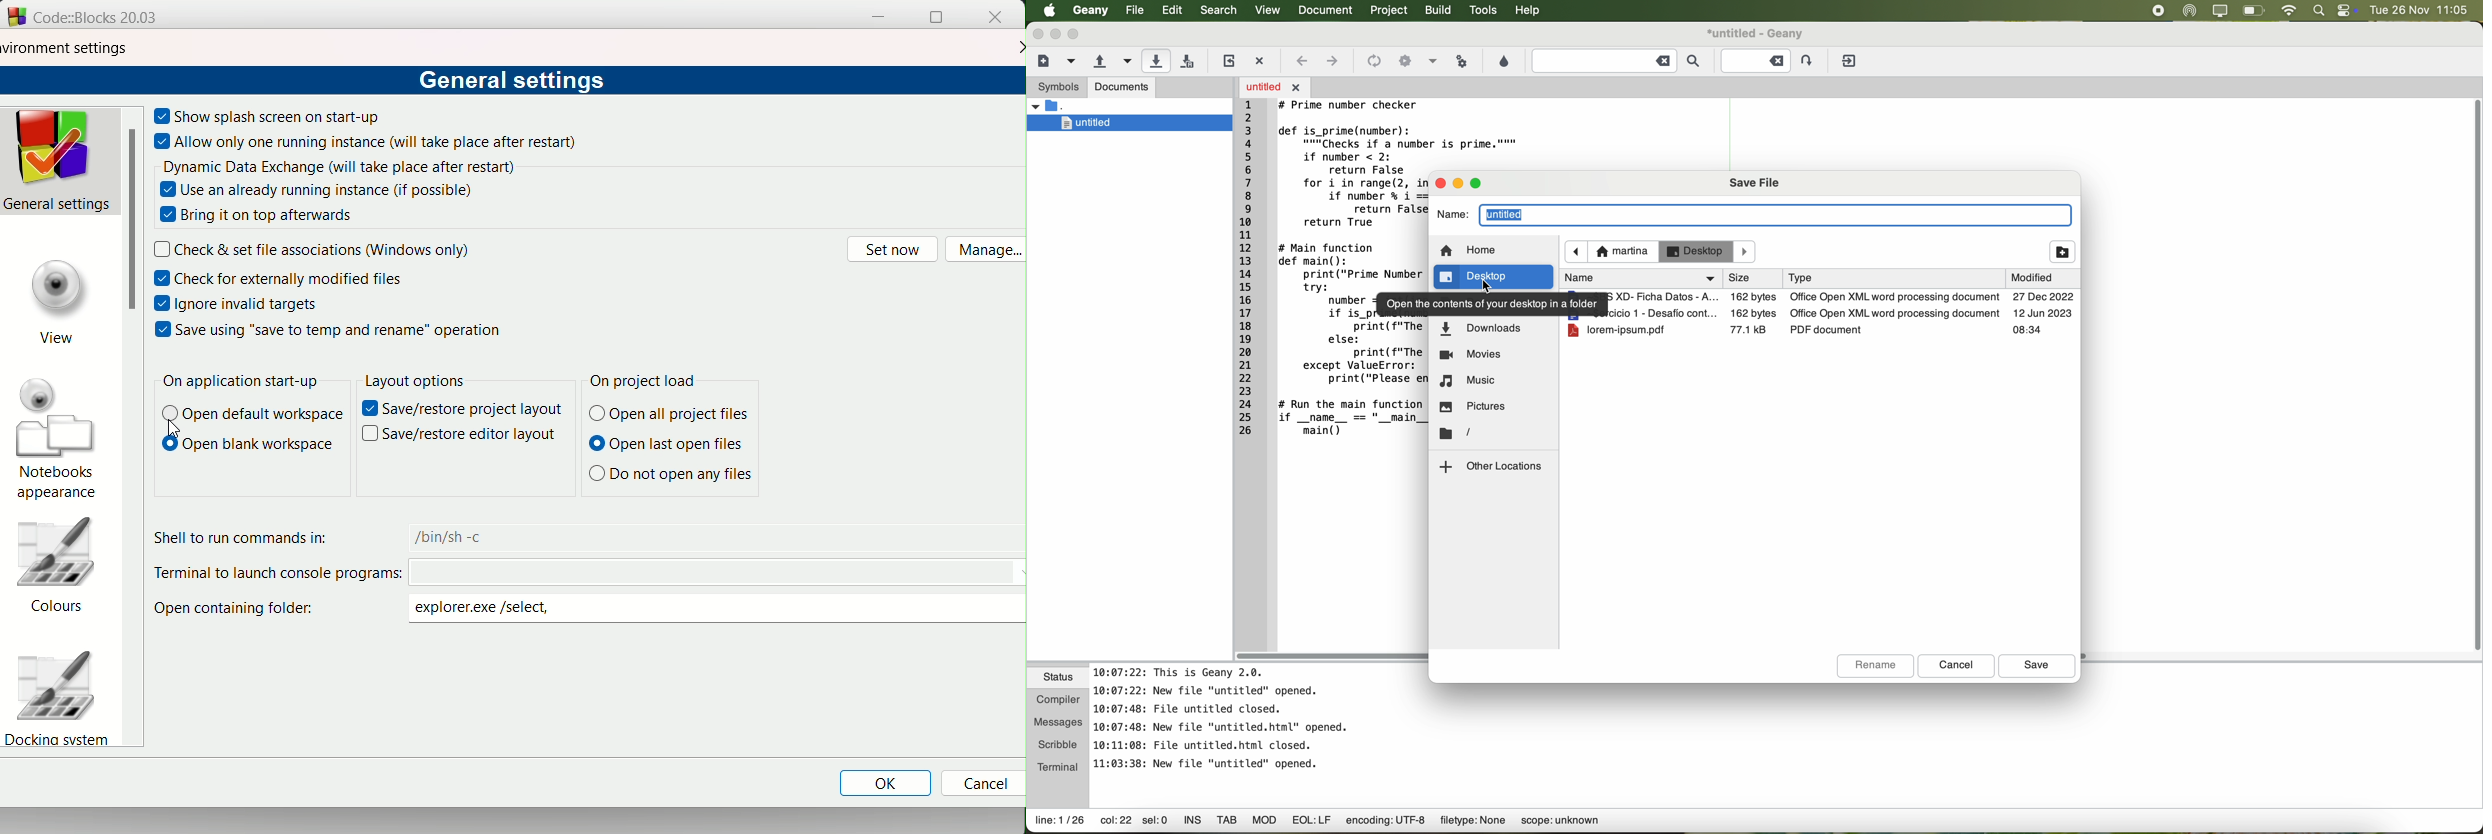 The width and height of the screenshot is (2492, 840). What do you see at coordinates (1173, 11) in the screenshot?
I see `edit` at bounding box center [1173, 11].